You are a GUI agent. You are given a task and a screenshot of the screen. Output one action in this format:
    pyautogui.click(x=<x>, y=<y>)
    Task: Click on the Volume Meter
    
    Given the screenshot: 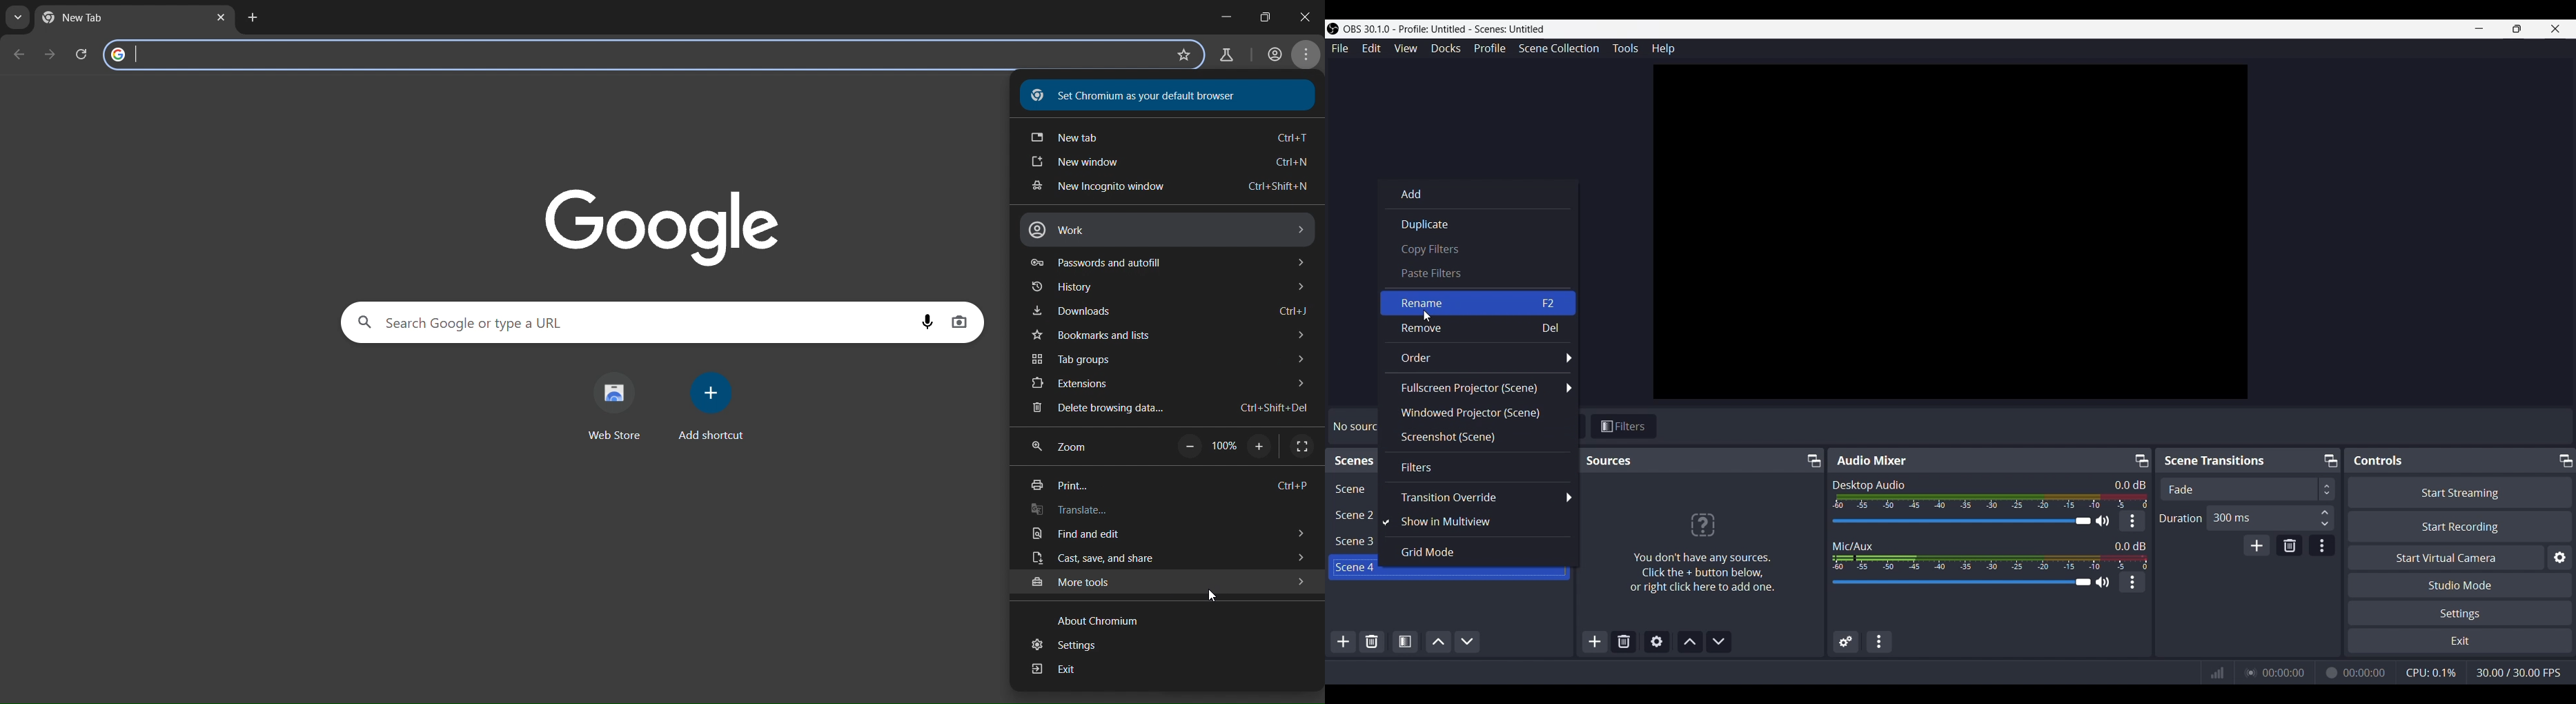 What is the action you would take?
    pyautogui.click(x=1992, y=501)
    